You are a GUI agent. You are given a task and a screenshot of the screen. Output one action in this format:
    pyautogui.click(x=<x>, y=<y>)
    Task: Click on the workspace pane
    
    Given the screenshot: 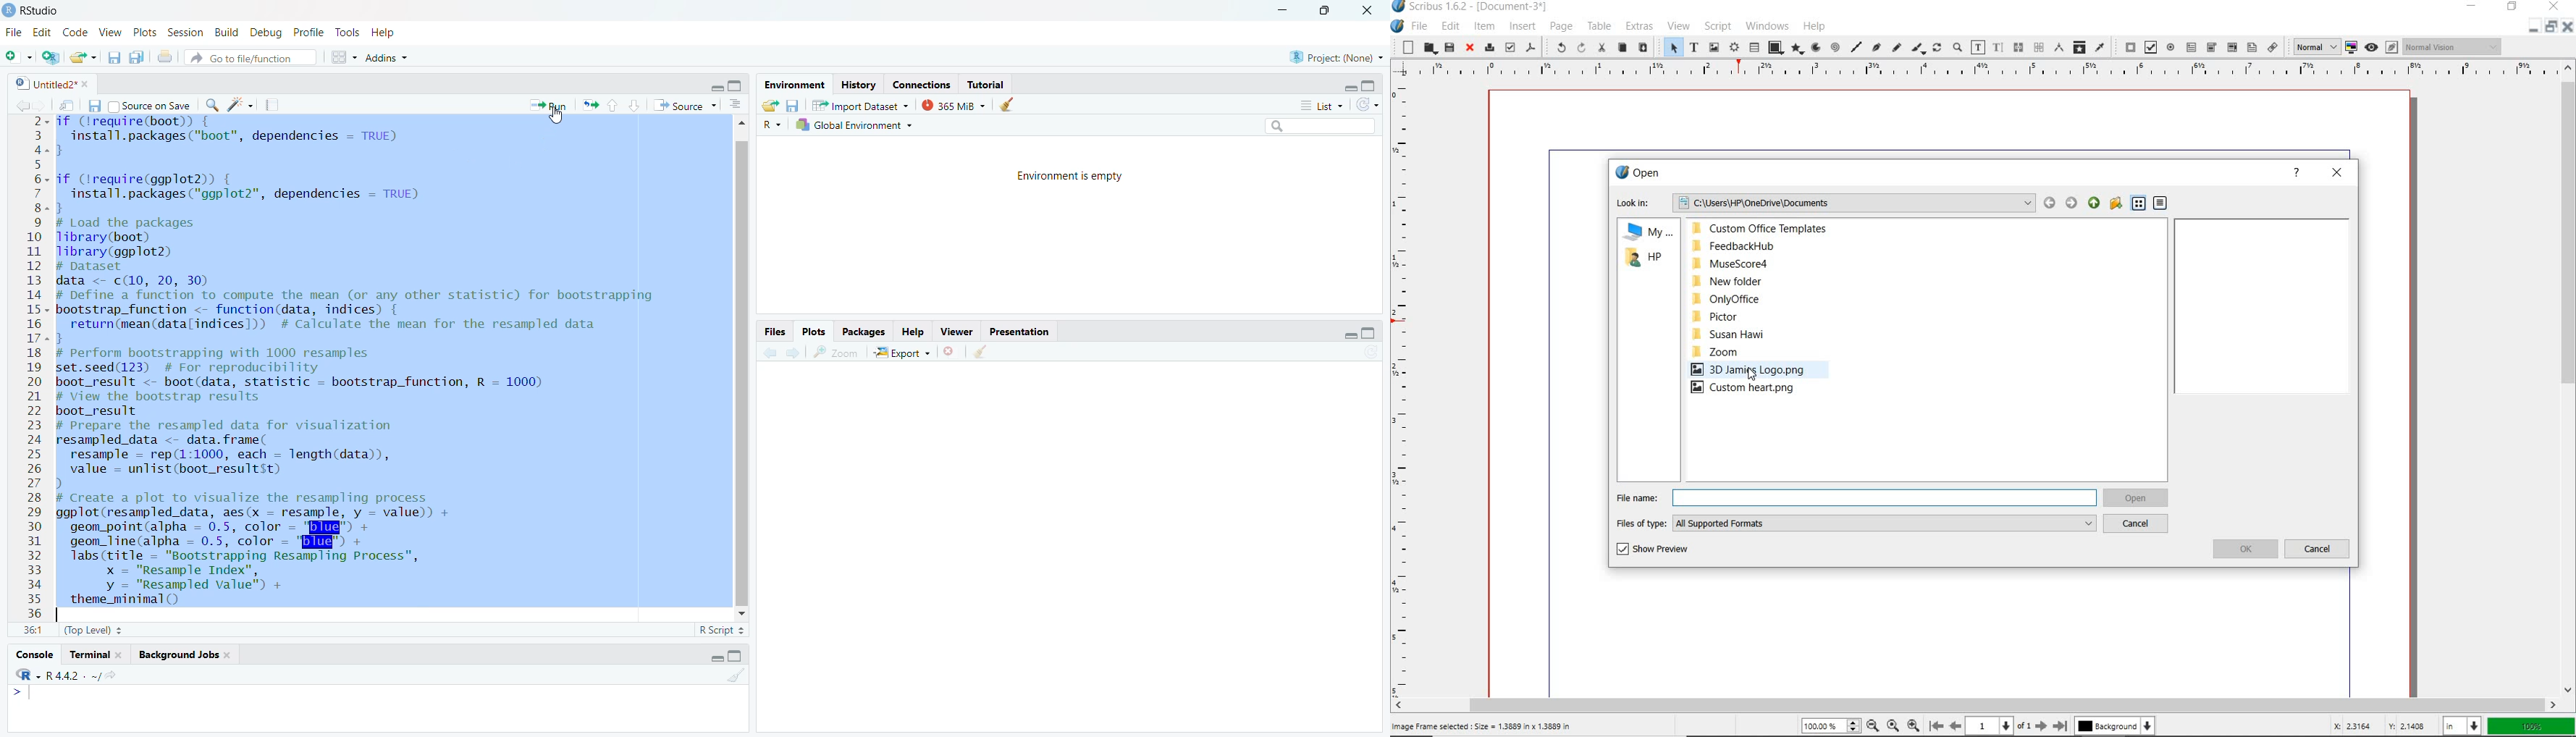 What is the action you would take?
    pyautogui.click(x=345, y=55)
    